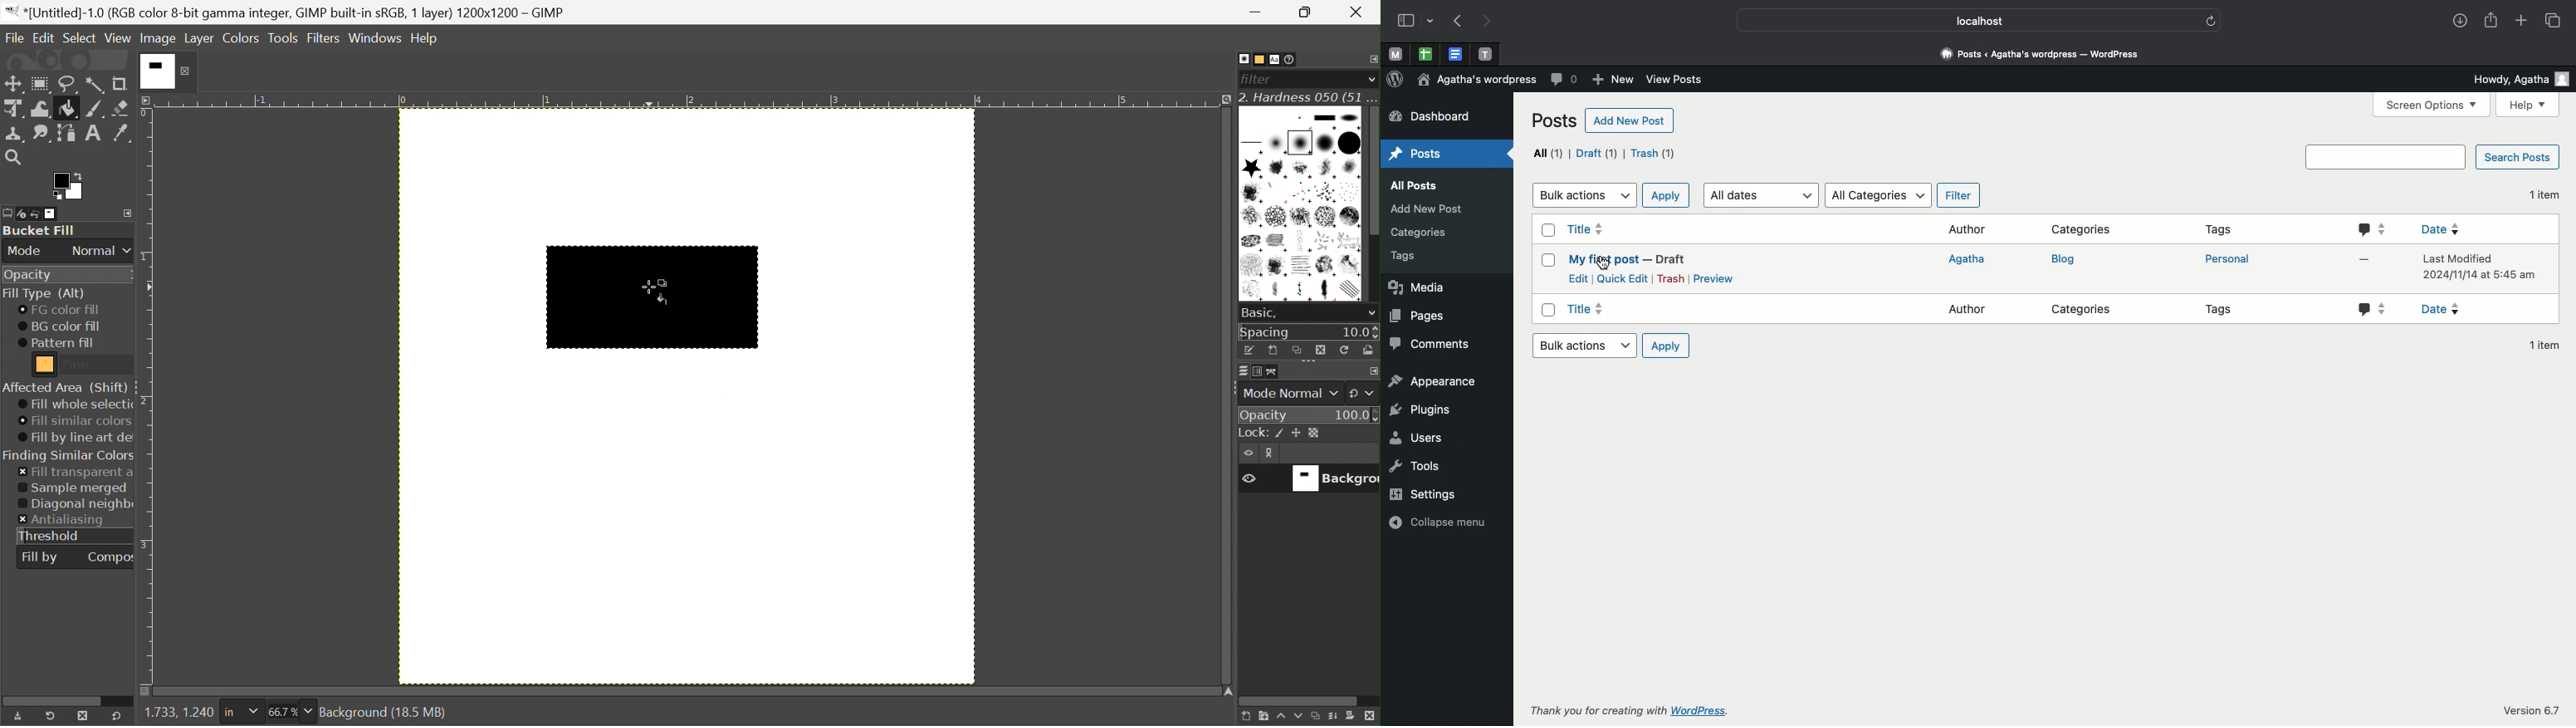 The width and height of the screenshot is (2576, 728). I want to click on My first post, so click(1630, 259).